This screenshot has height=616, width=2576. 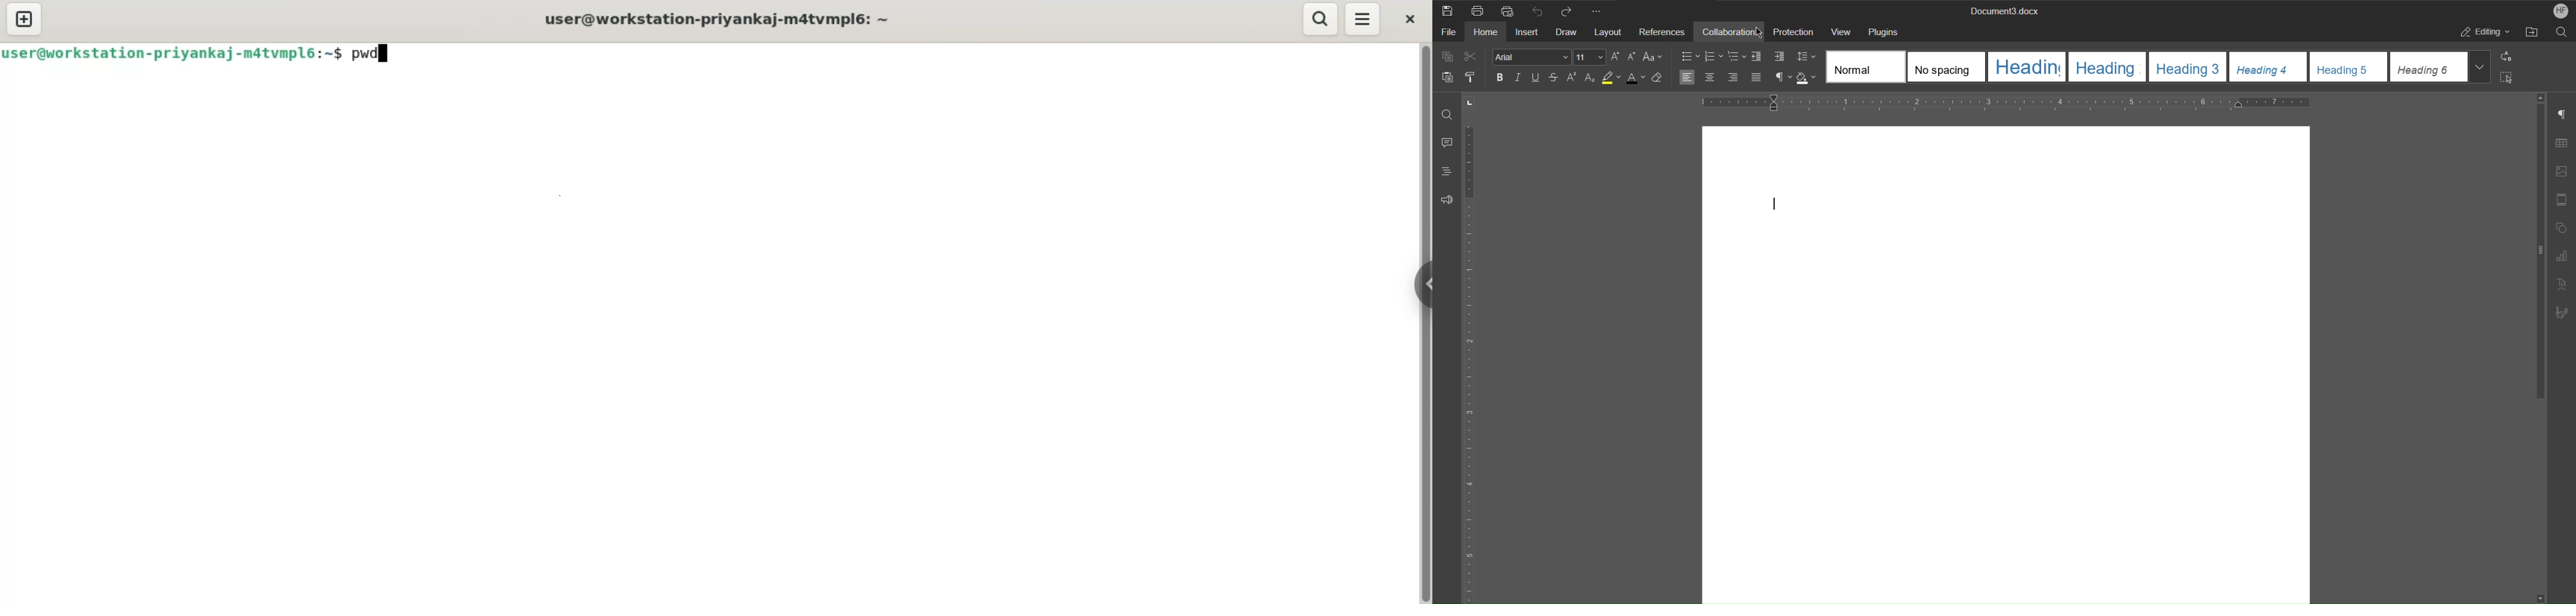 I want to click on Scroll bar, so click(x=2536, y=258).